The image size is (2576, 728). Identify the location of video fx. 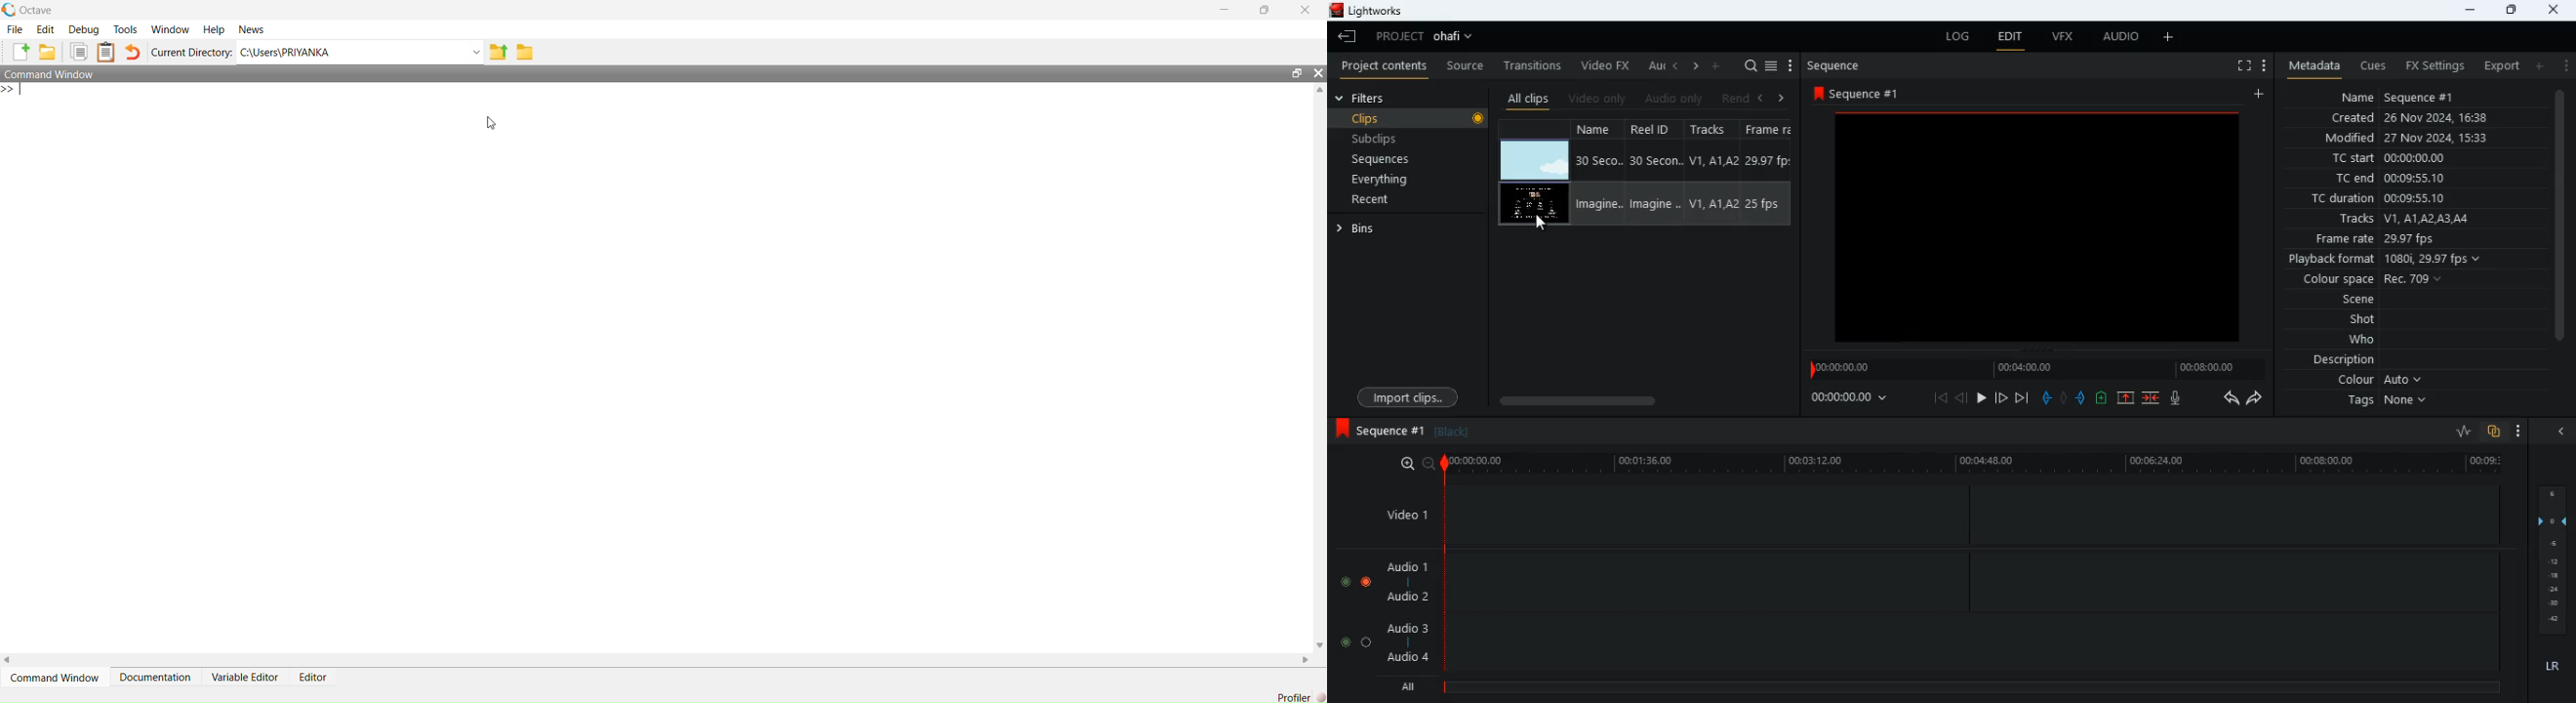
(1608, 65).